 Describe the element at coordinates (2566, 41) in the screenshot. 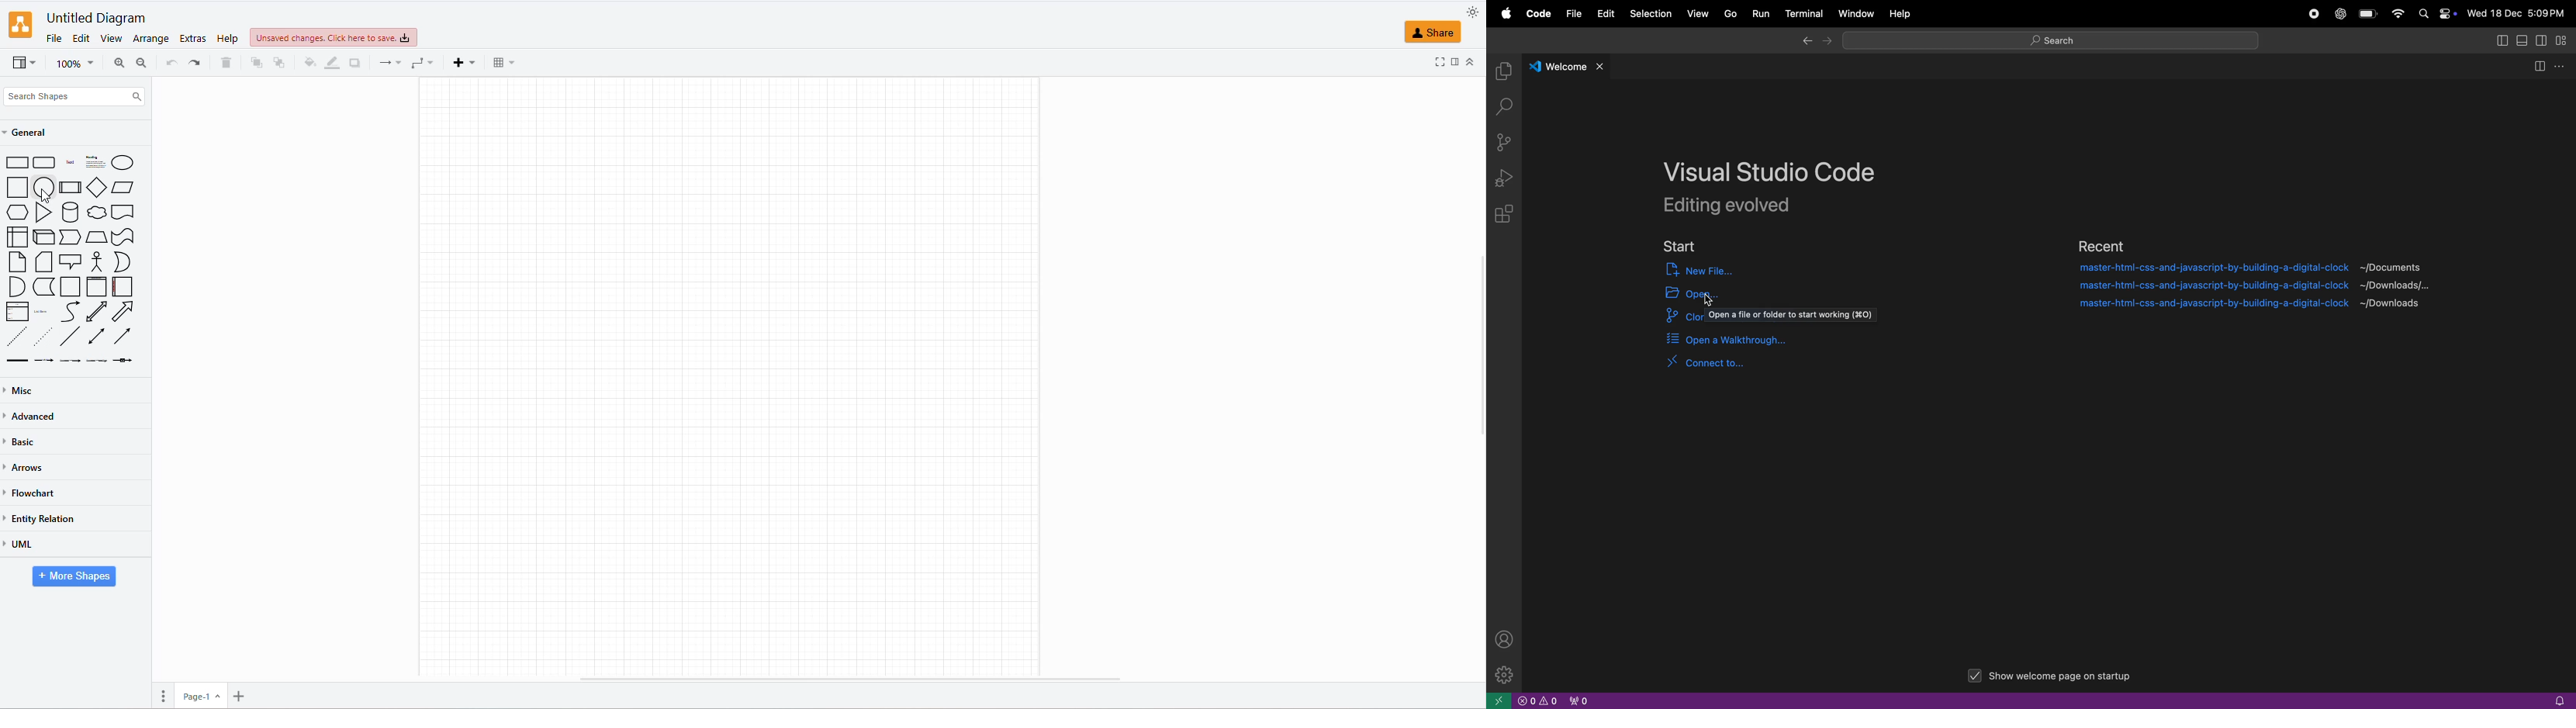

I see `customize layout` at that location.